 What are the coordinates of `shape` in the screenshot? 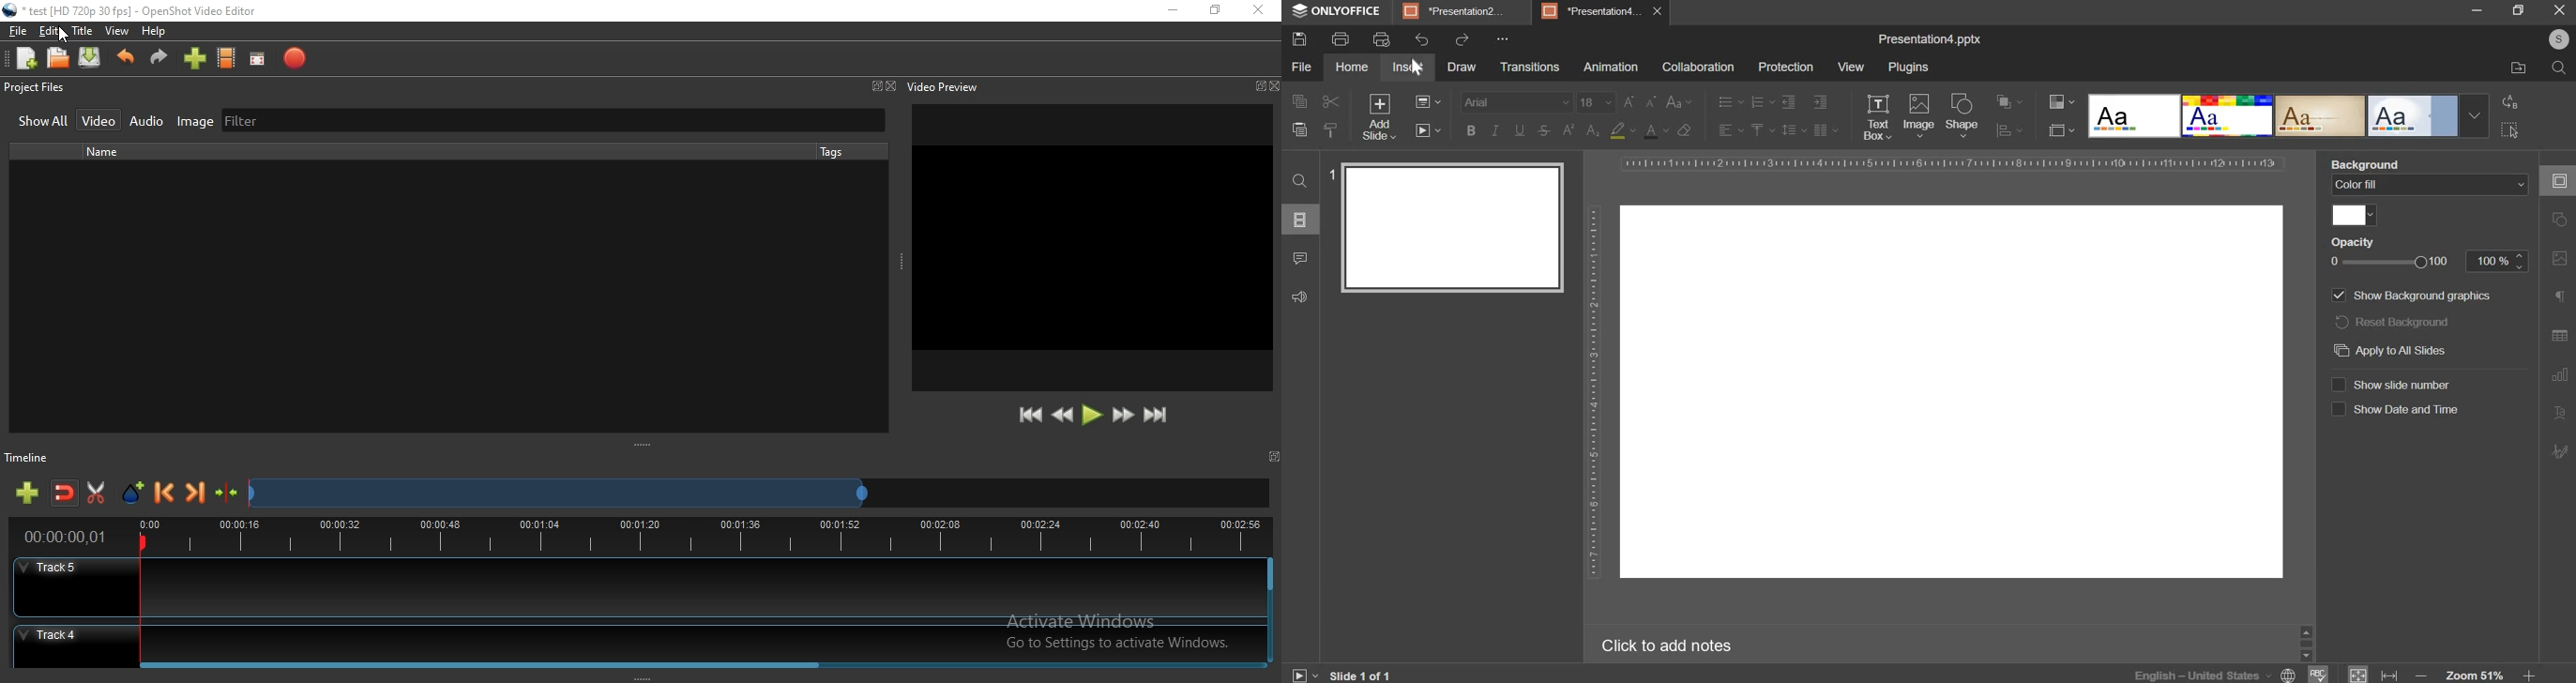 It's located at (1962, 115).